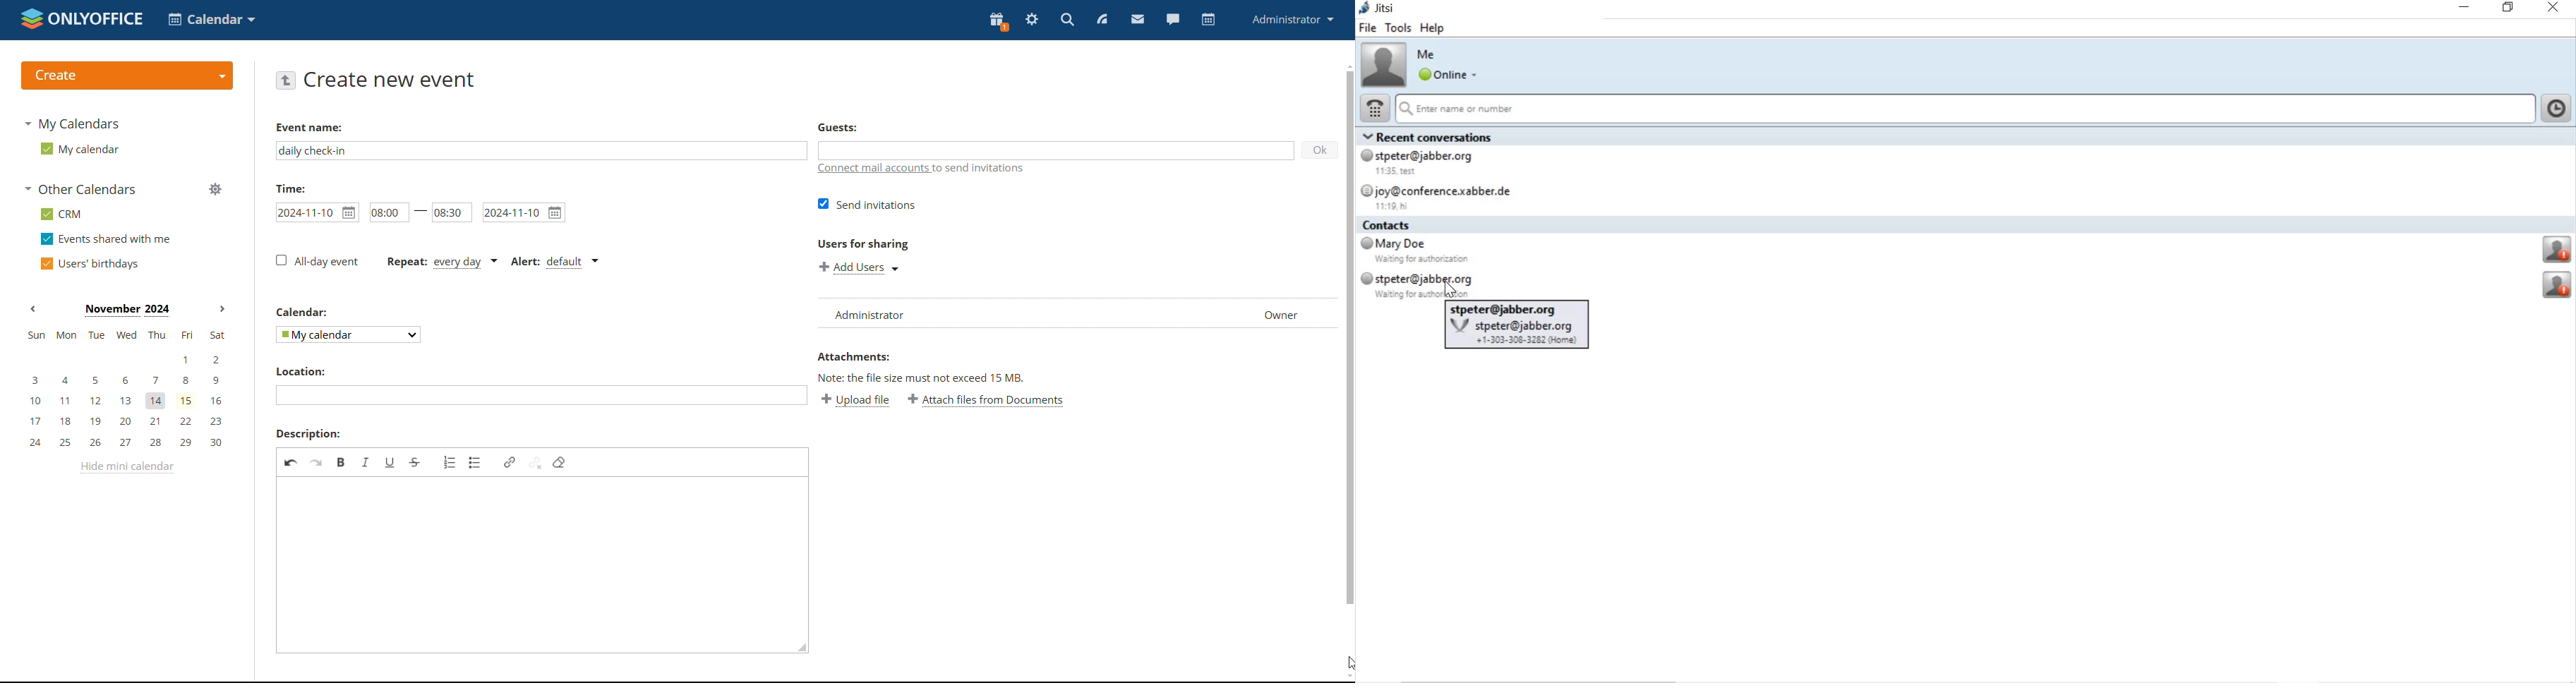  What do you see at coordinates (1282, 314) in the screenshot?
I see `owner` at bounding box center [1282, 314].